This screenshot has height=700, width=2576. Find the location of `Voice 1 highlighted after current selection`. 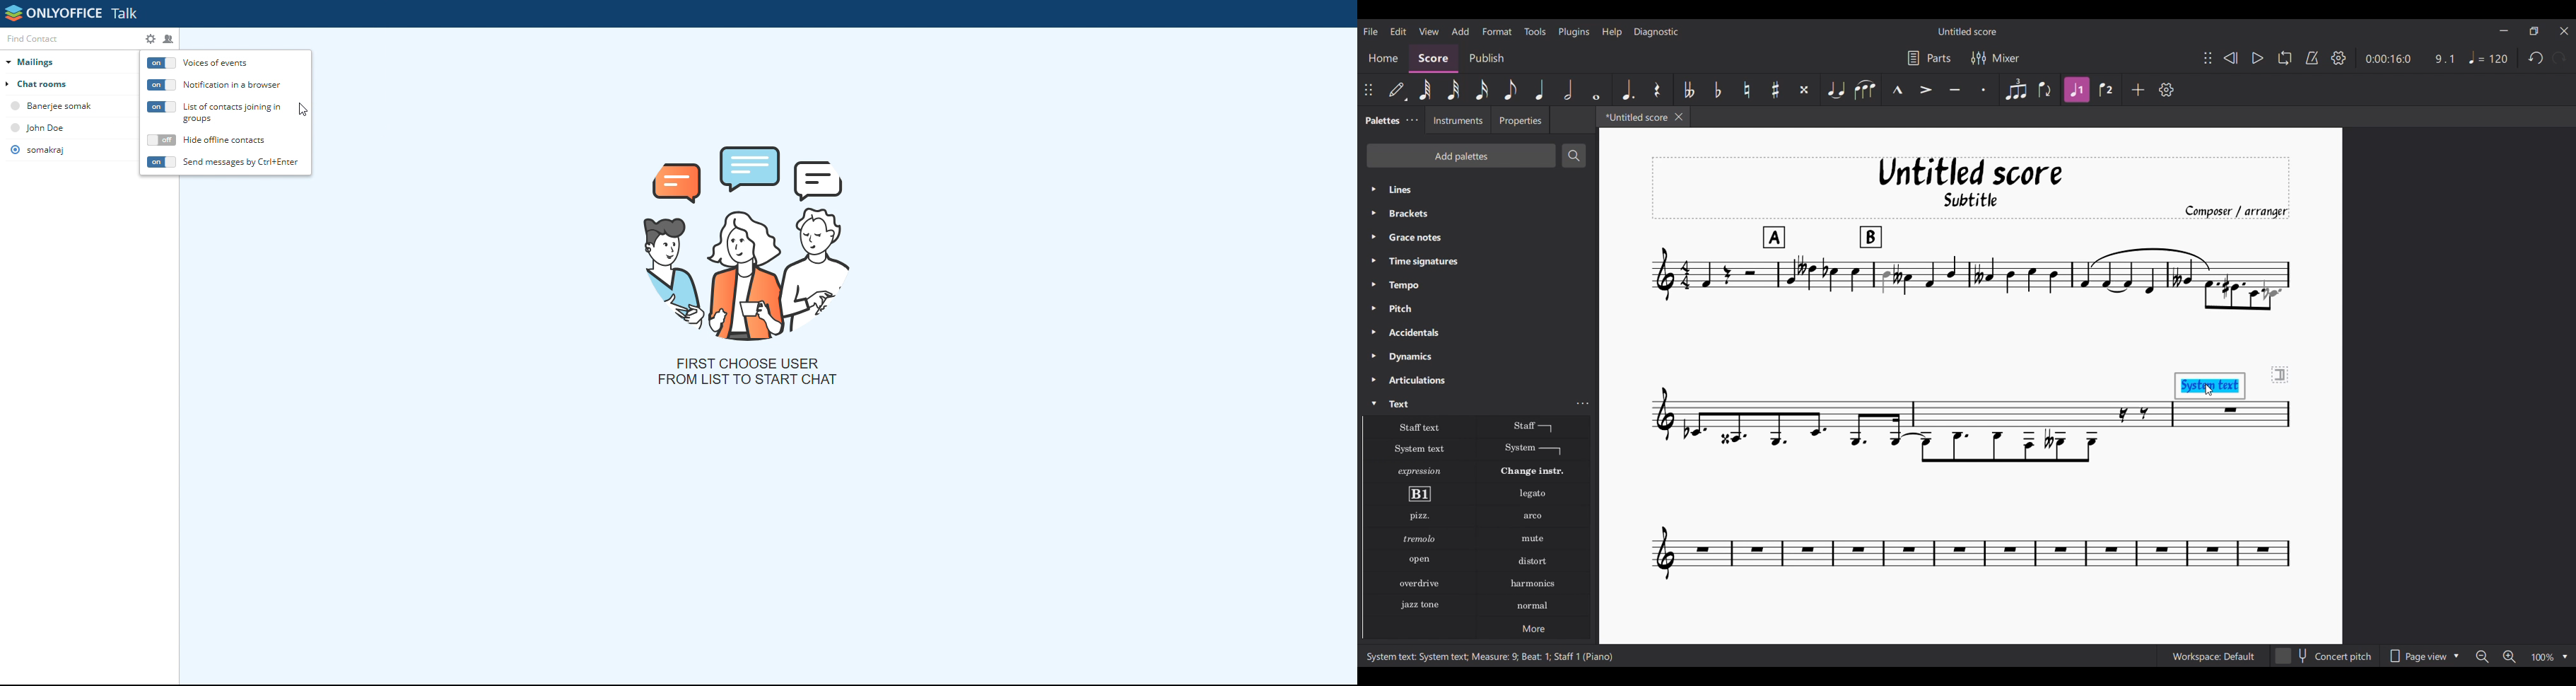

Voice 1 highlighted after current selection is located at coordinates (2077, 90).